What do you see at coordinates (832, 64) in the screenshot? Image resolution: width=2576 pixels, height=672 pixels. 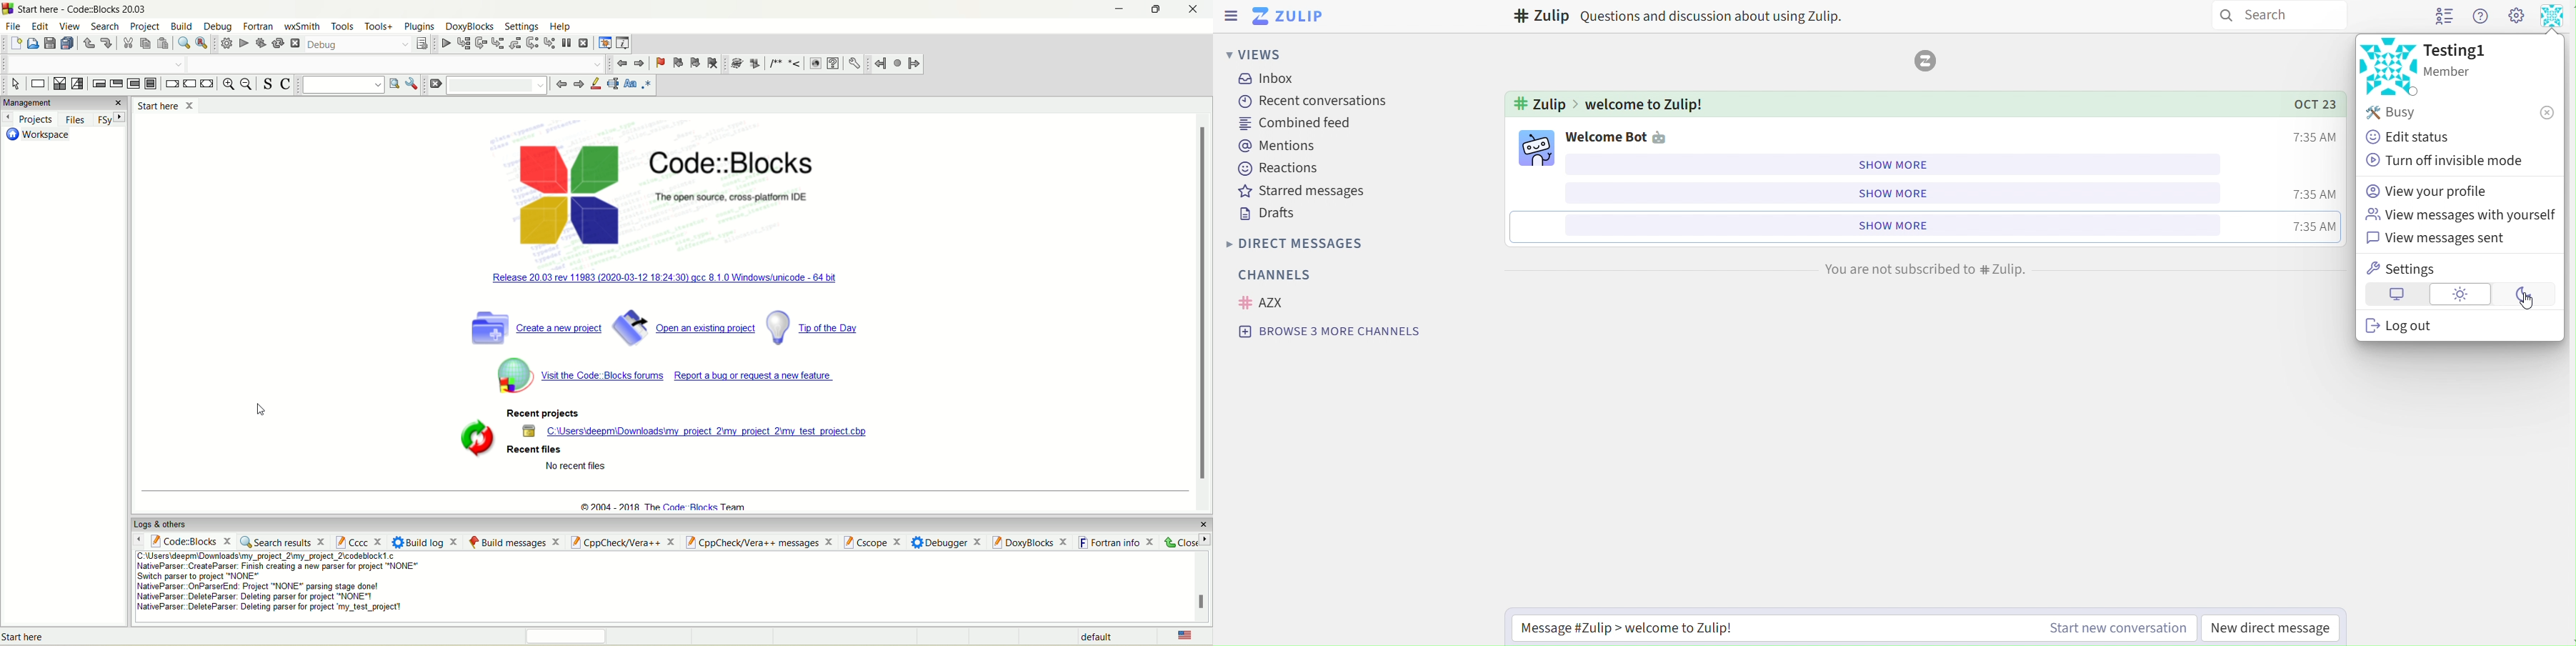 I see `CHM` at bounding box center [832, 64].